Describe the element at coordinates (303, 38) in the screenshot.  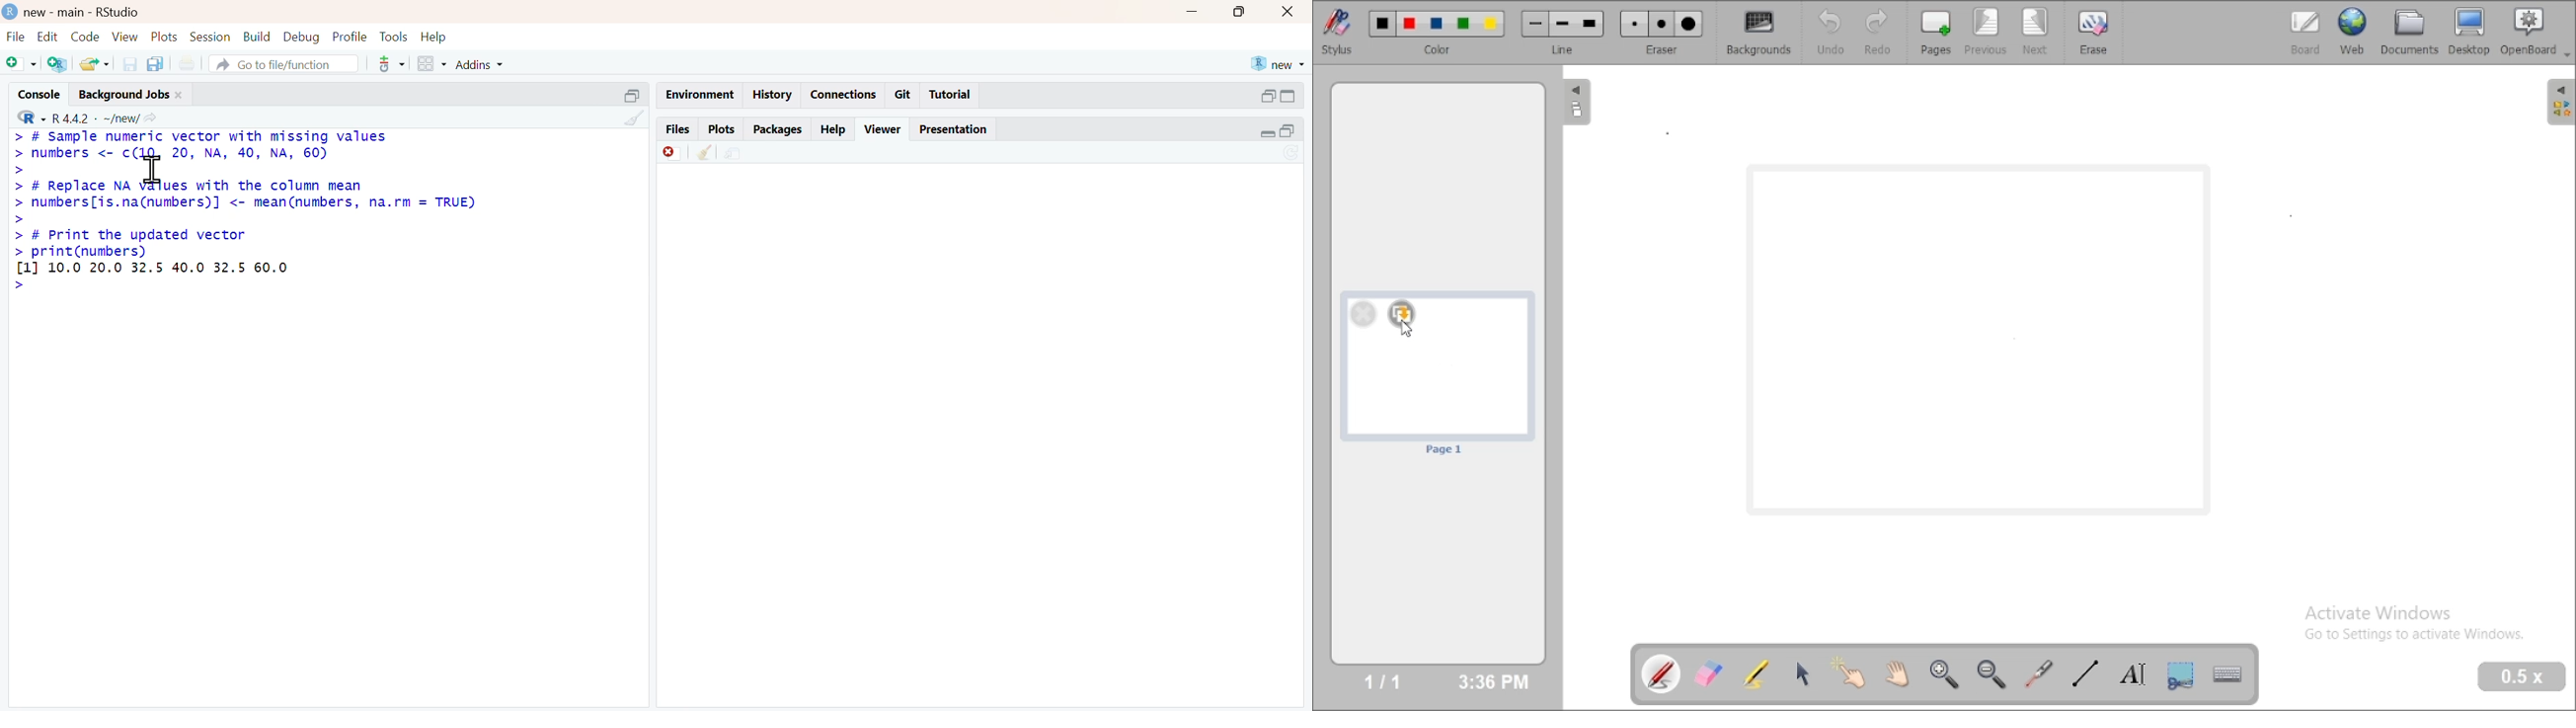
I see `debug` at that location.